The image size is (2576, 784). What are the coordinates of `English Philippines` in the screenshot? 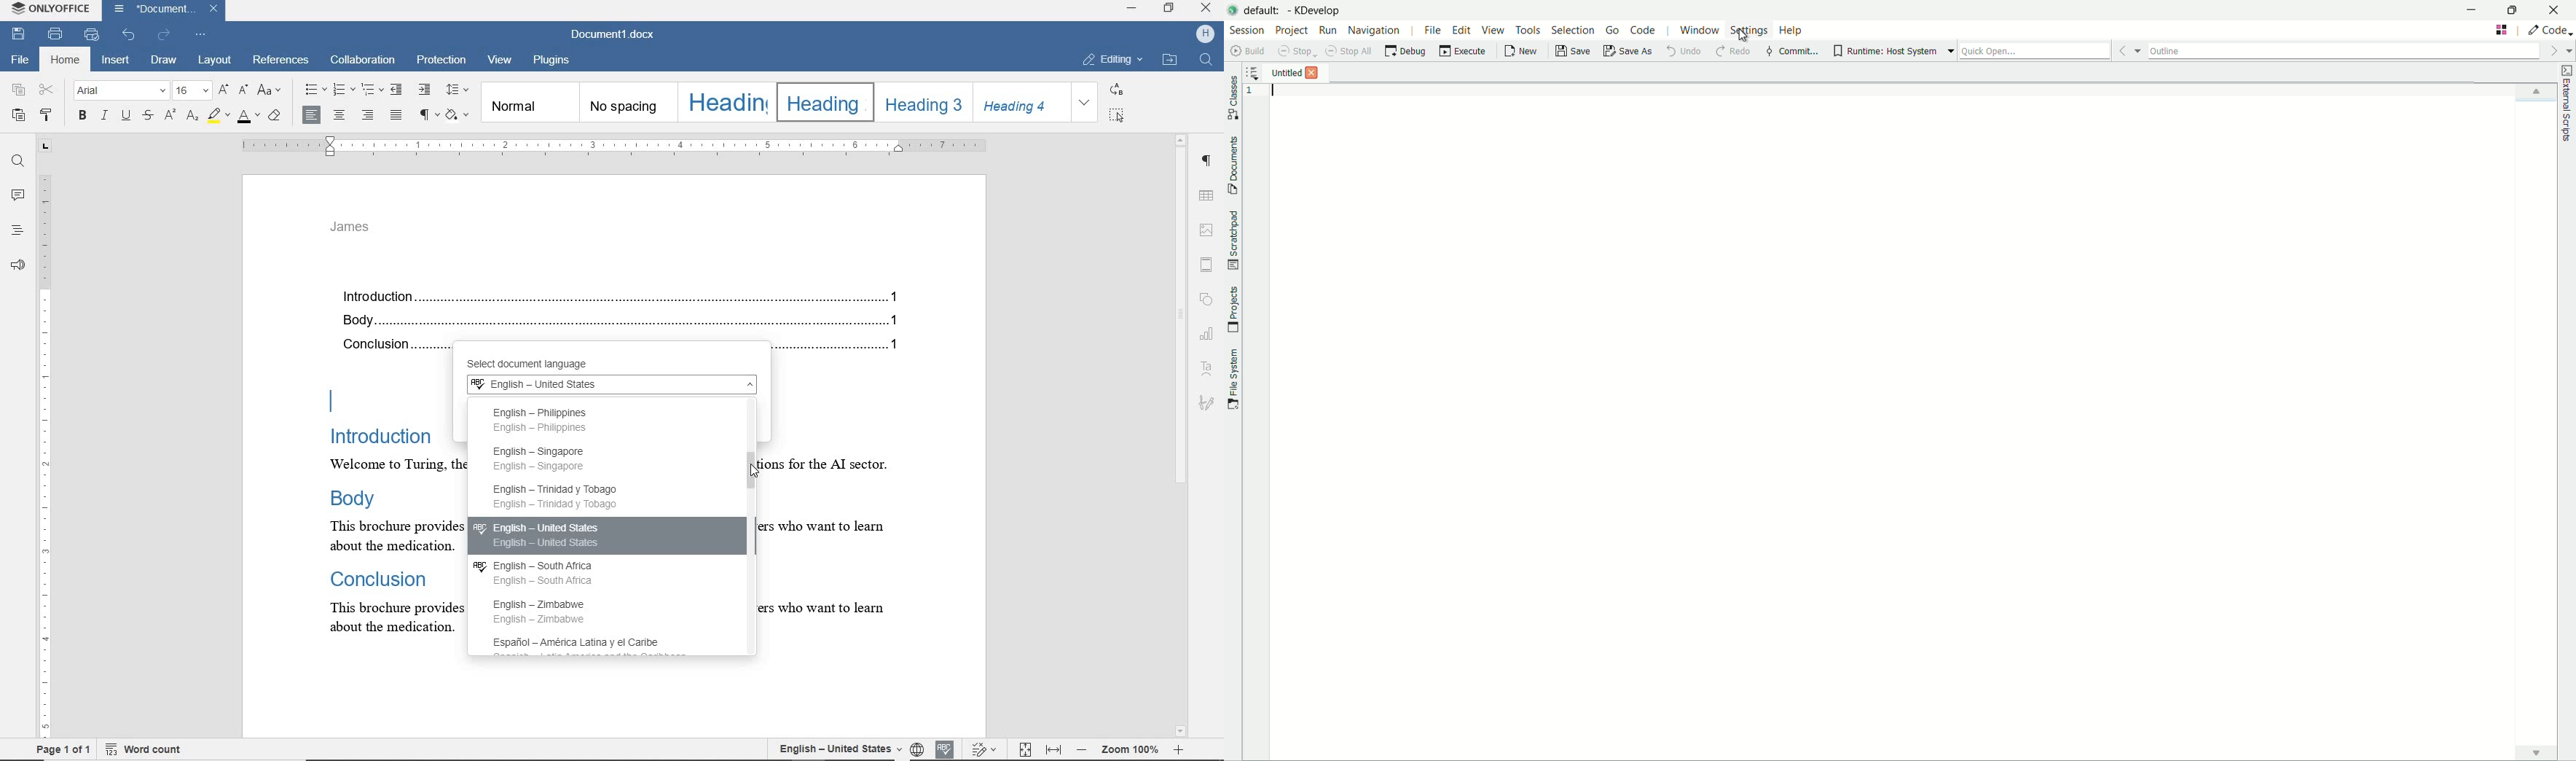 It's located at (543, 421).